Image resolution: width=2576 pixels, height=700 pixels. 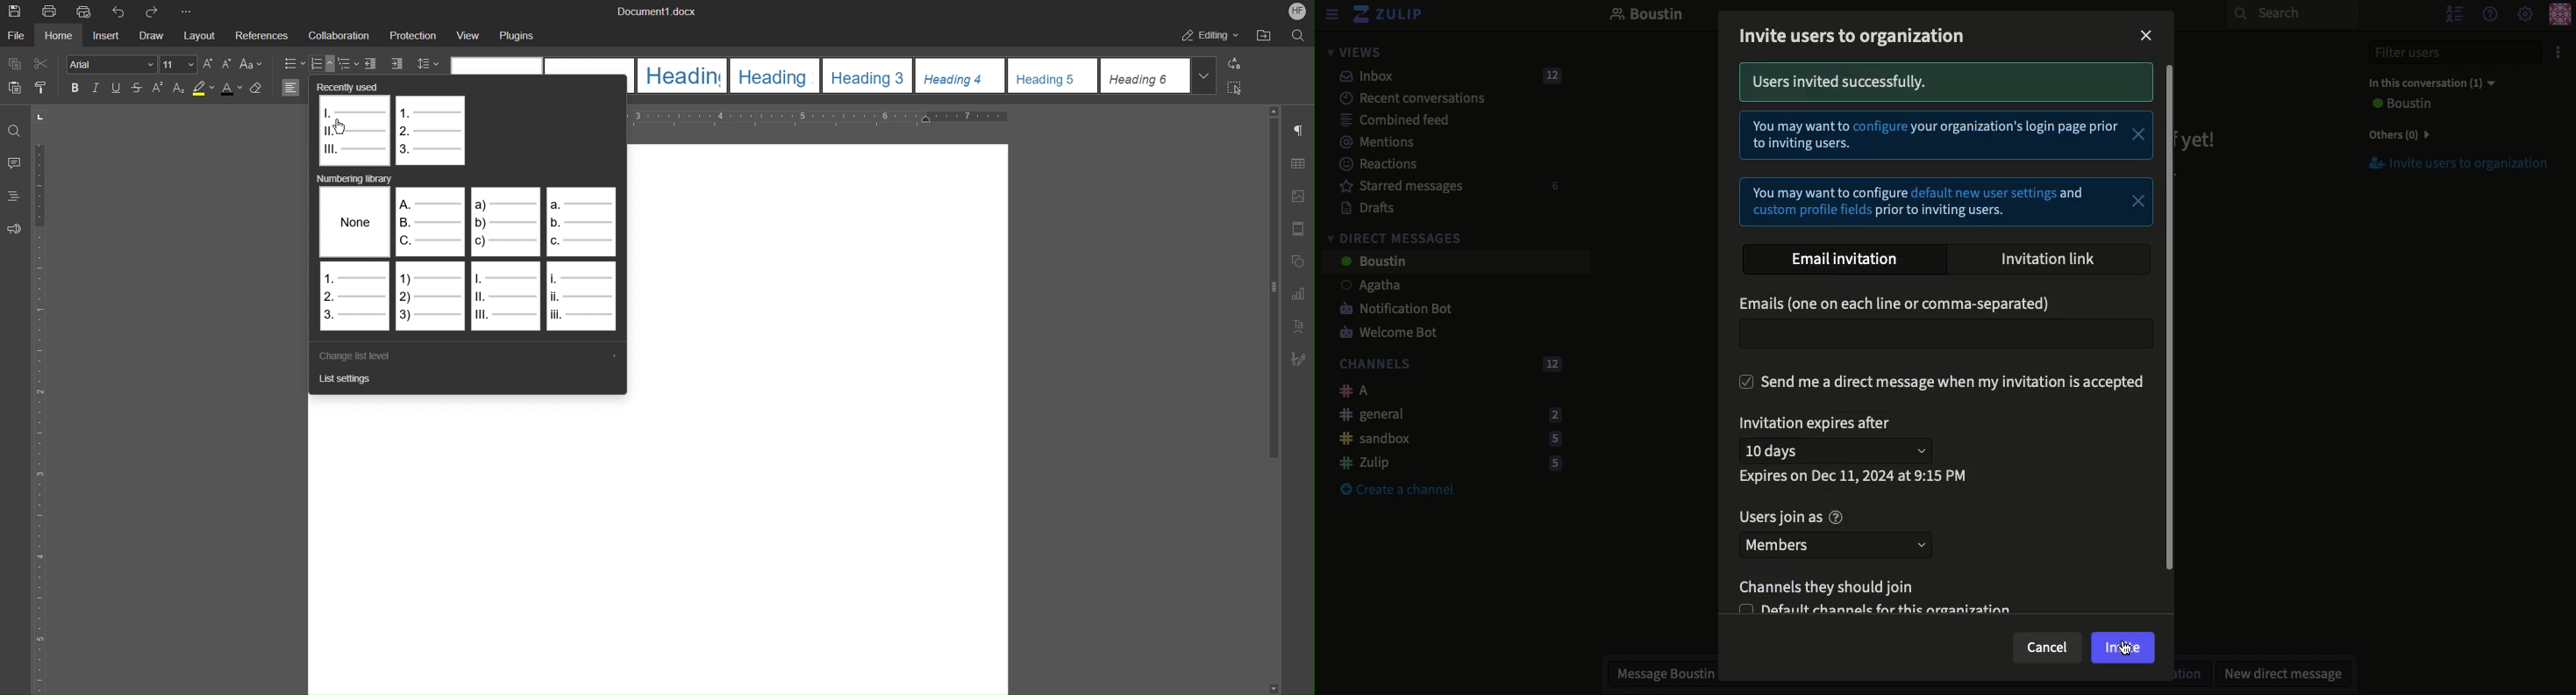 What do you see at coordinates (1385, 119) in the screenshot?
I see `Combined feed` at bounding box center [1385, 119].